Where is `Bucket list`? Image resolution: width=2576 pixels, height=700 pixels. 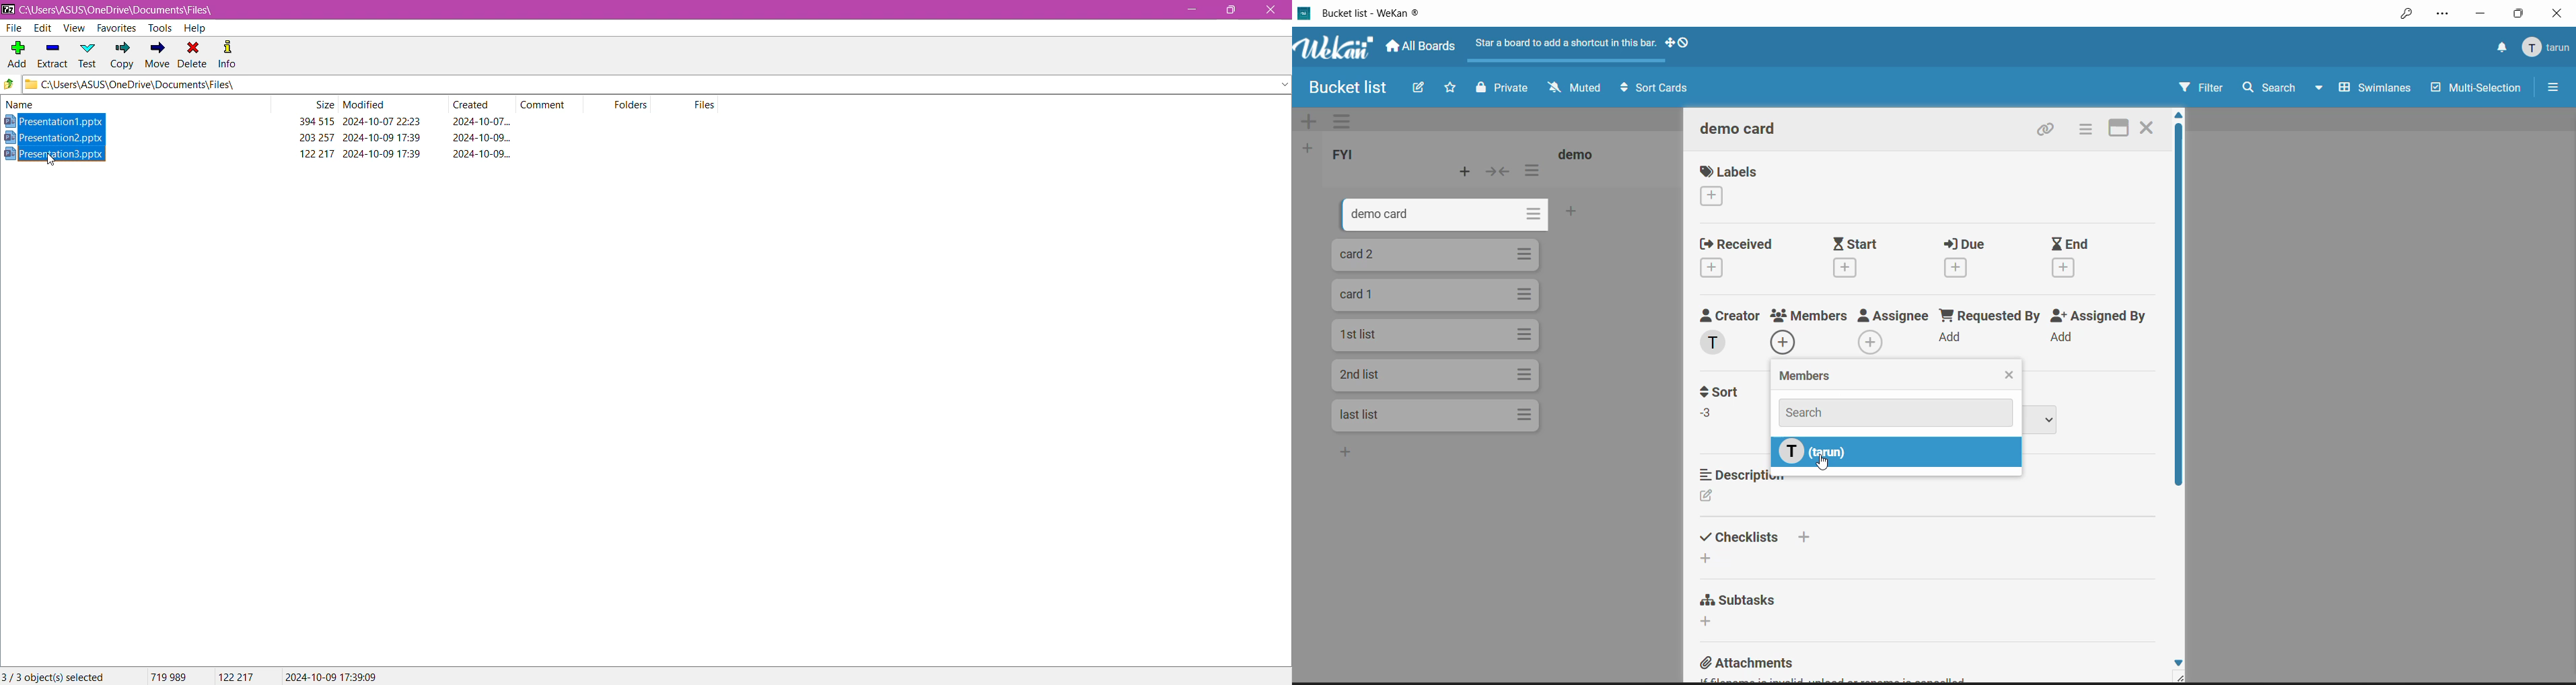 Bucket list is located at coordinates (1346, 86).